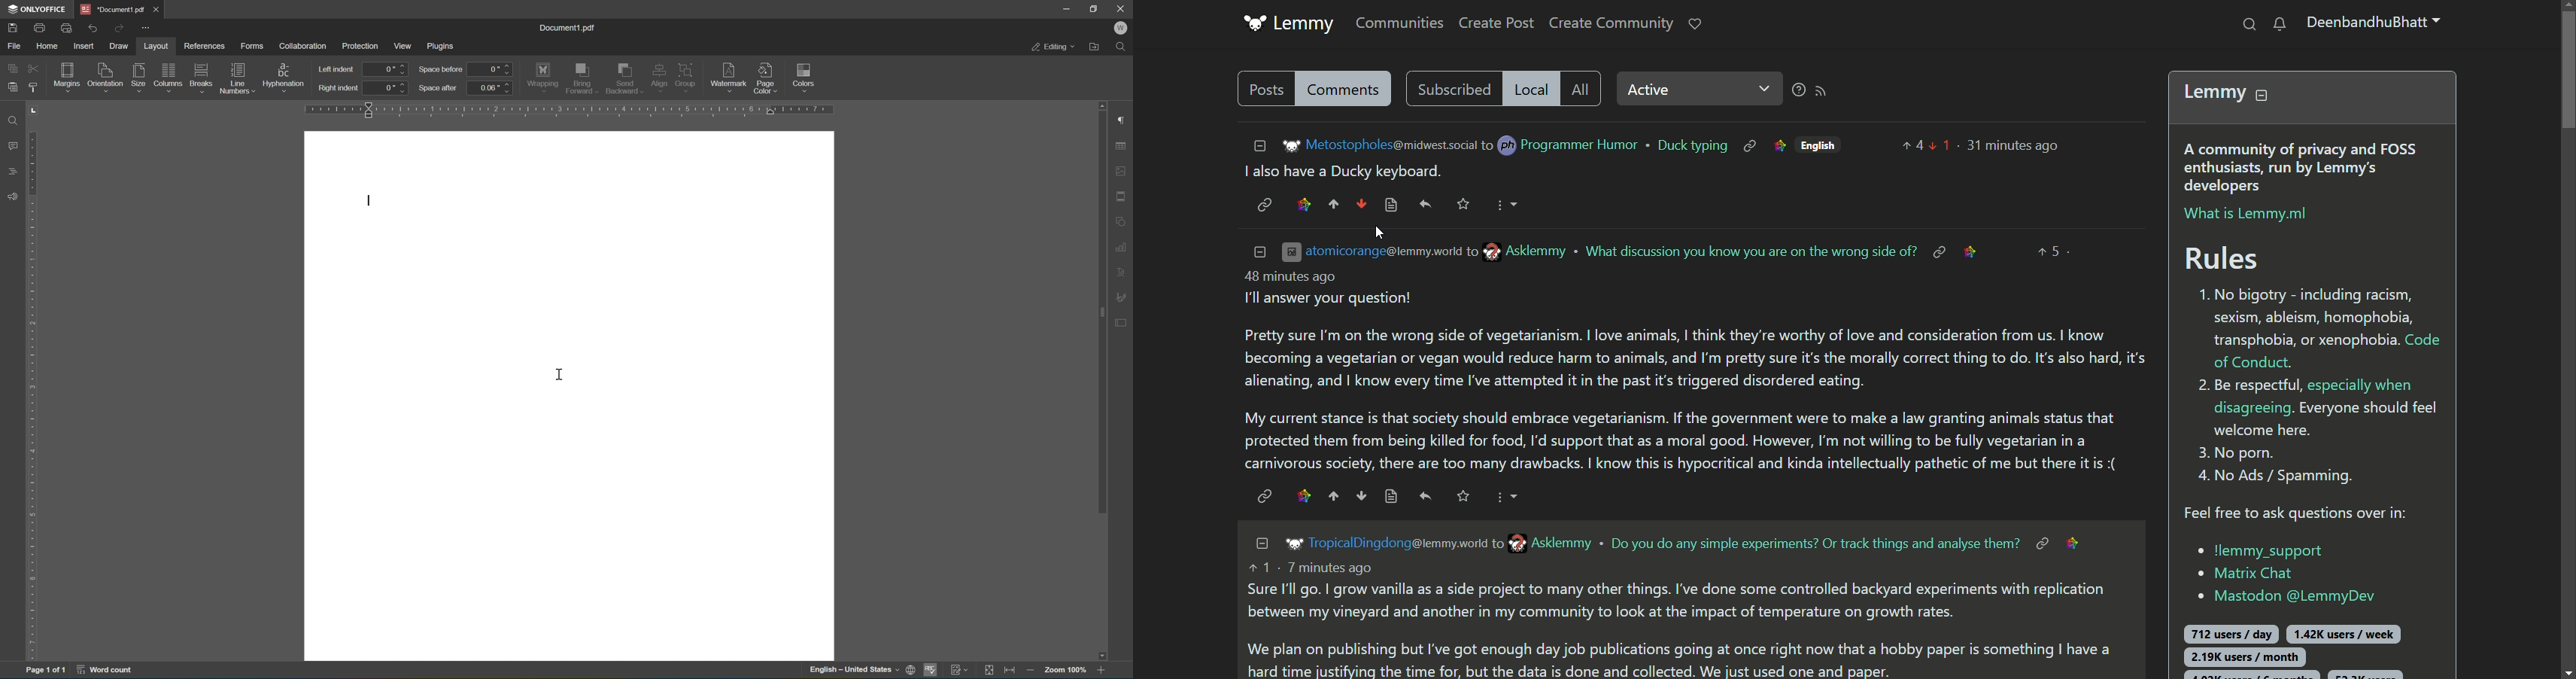 This screenshot has height=700, width=2576. I want to click on Page, so click(568, 395).